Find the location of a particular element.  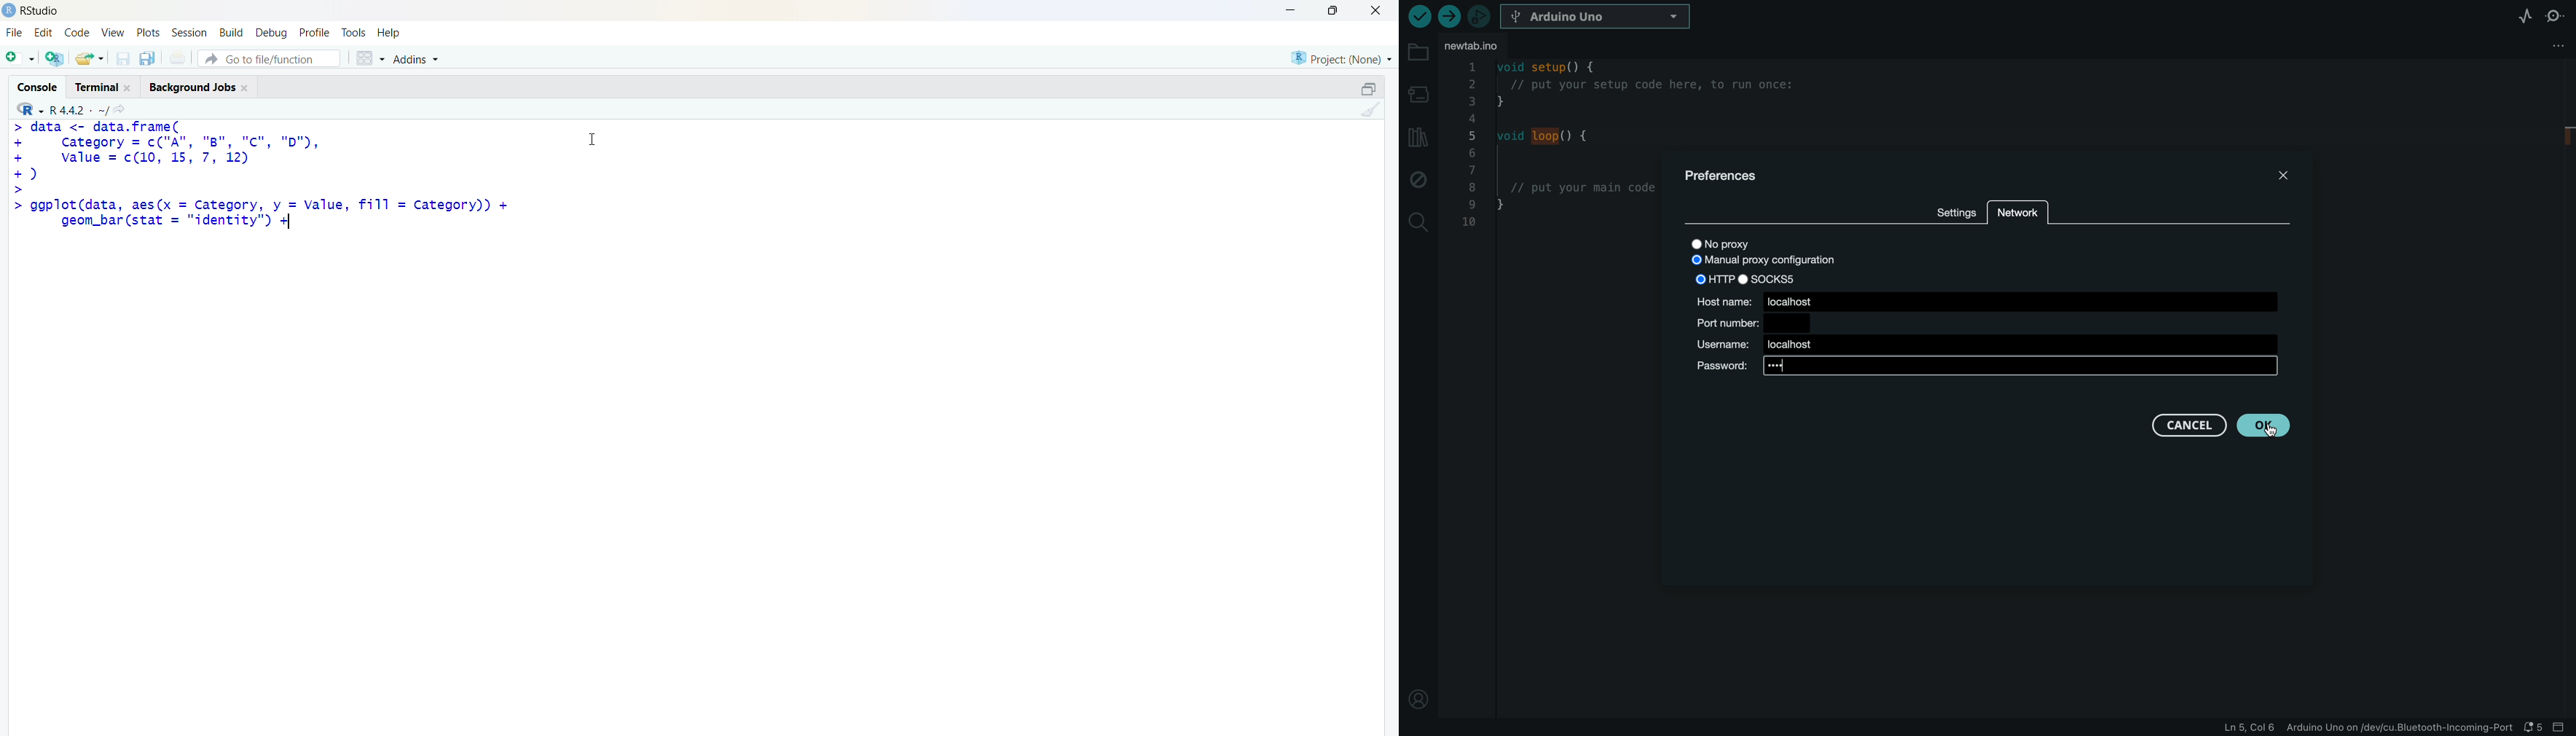

code - > data <- data.frame(+ category = c("A", "B", "Cc", "D"),+ value = c(10 12)© asic>> ggplot(data, aes(x = Category, y = Value, fill = category)) is located at coordinates (273, 176).